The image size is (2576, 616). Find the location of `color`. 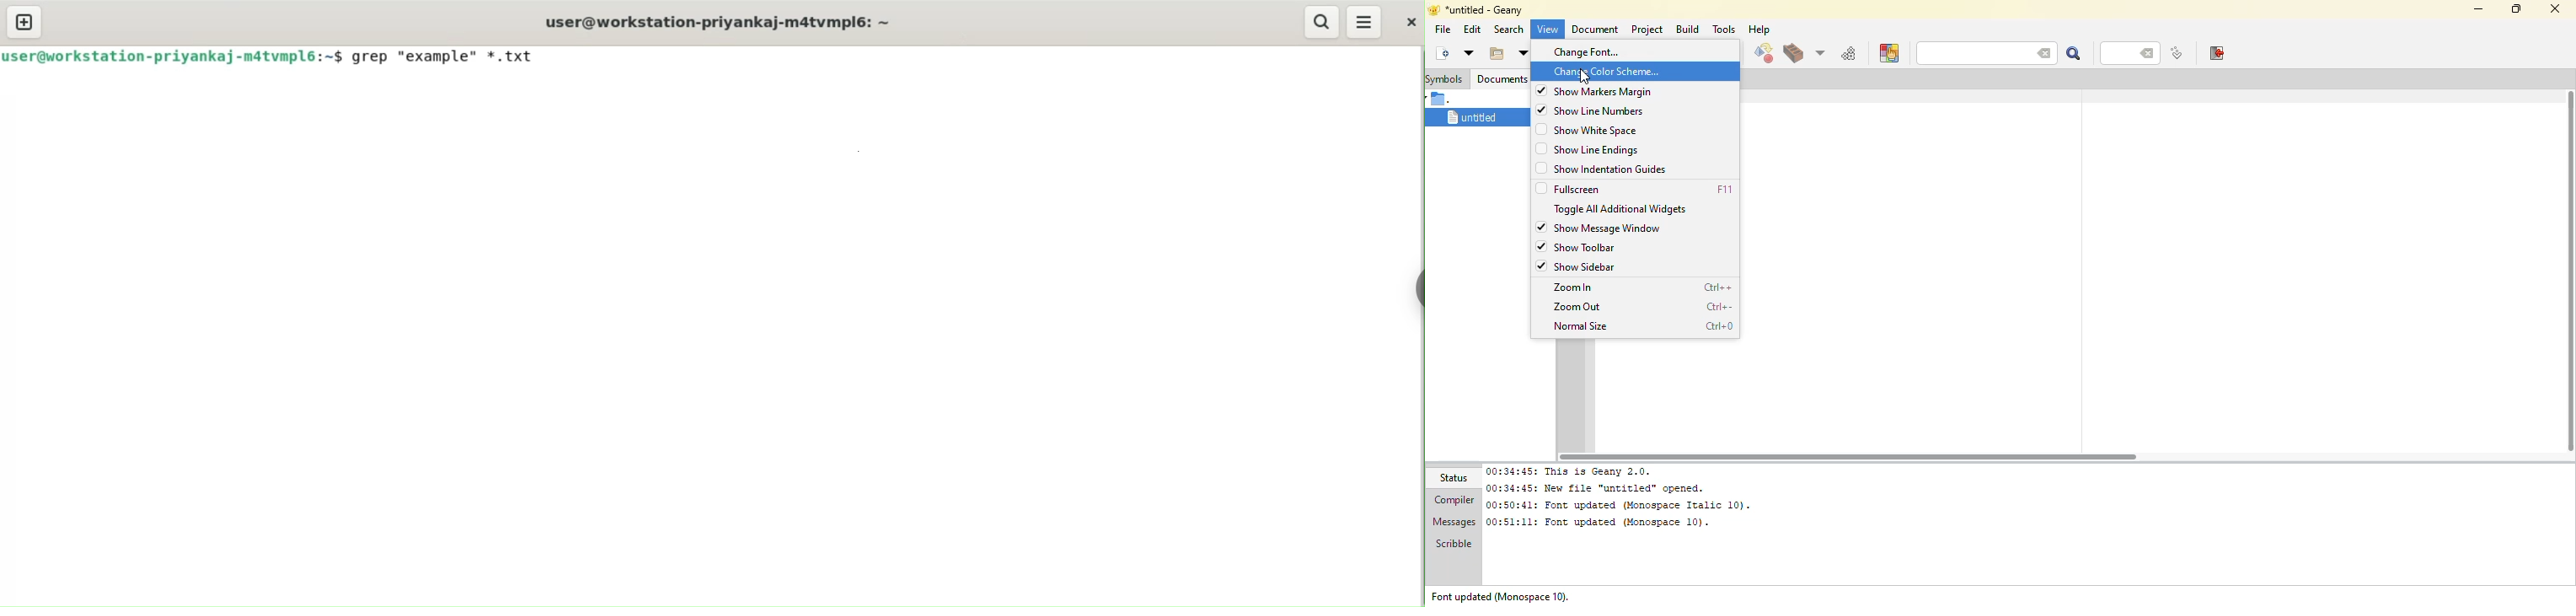

color is located at coordinates (1888, 53).